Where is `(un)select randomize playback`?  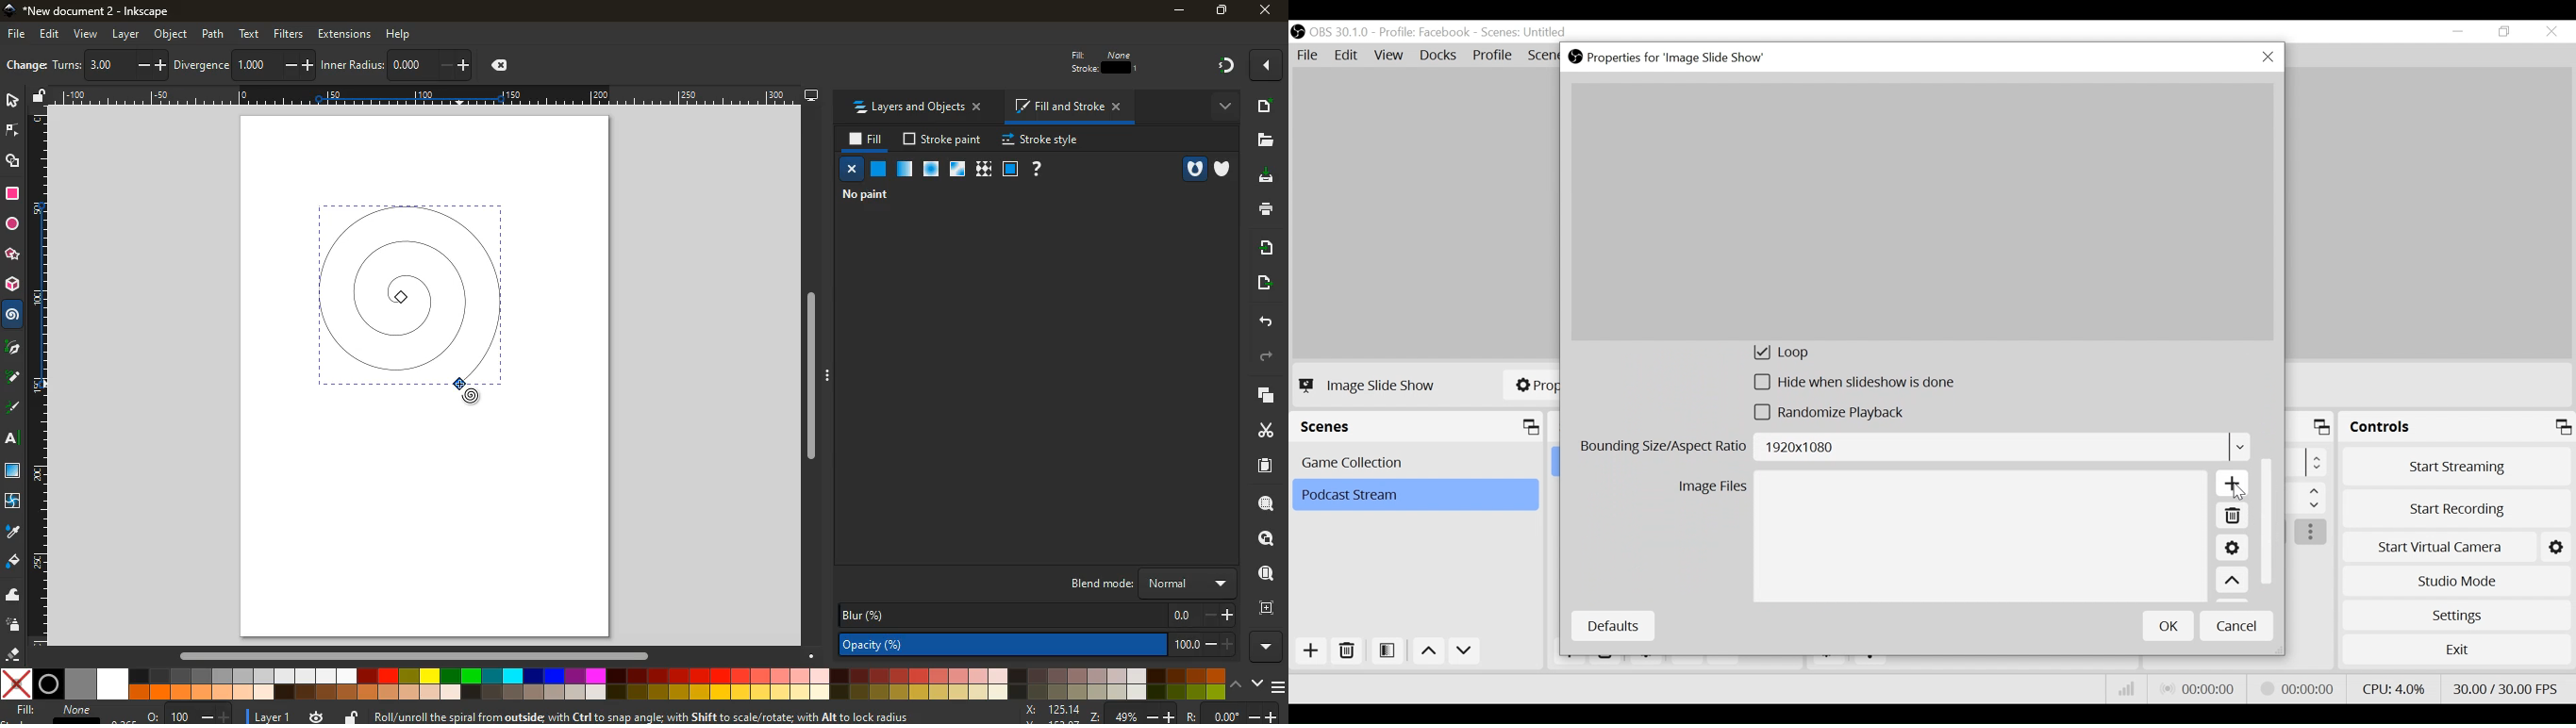 (un)select randomize playback is located at coordinates (1836, 416).